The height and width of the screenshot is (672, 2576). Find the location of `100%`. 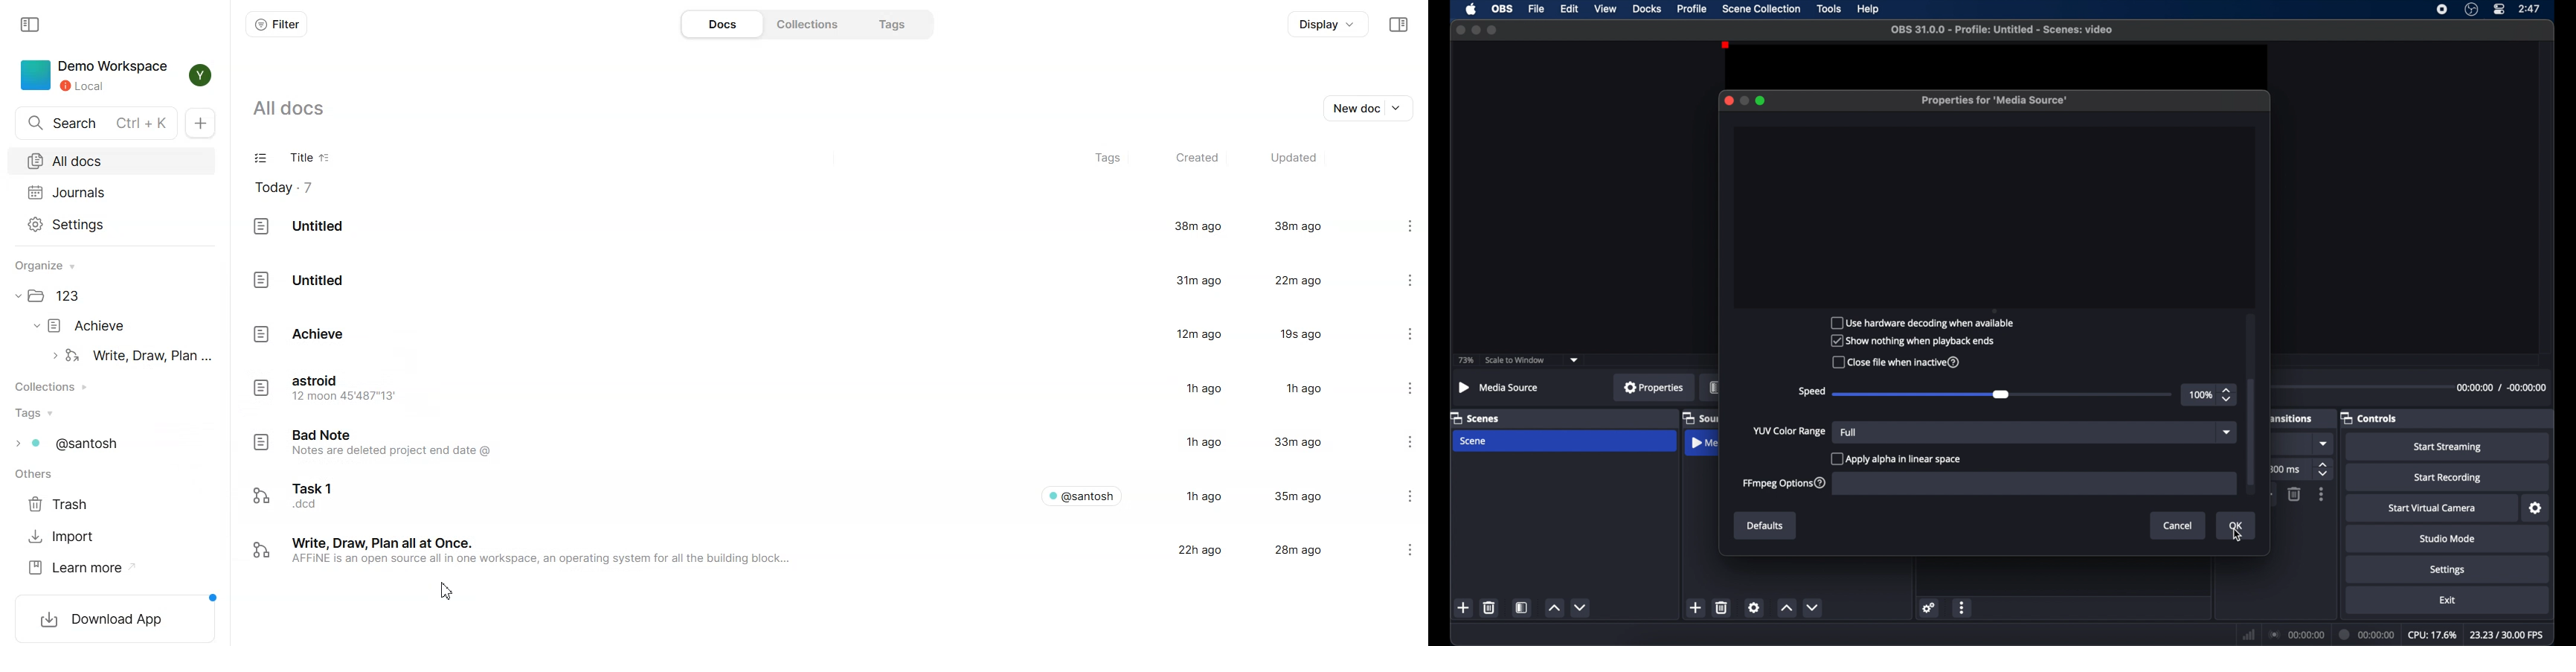

100% is located at coordinates (2201, 395).